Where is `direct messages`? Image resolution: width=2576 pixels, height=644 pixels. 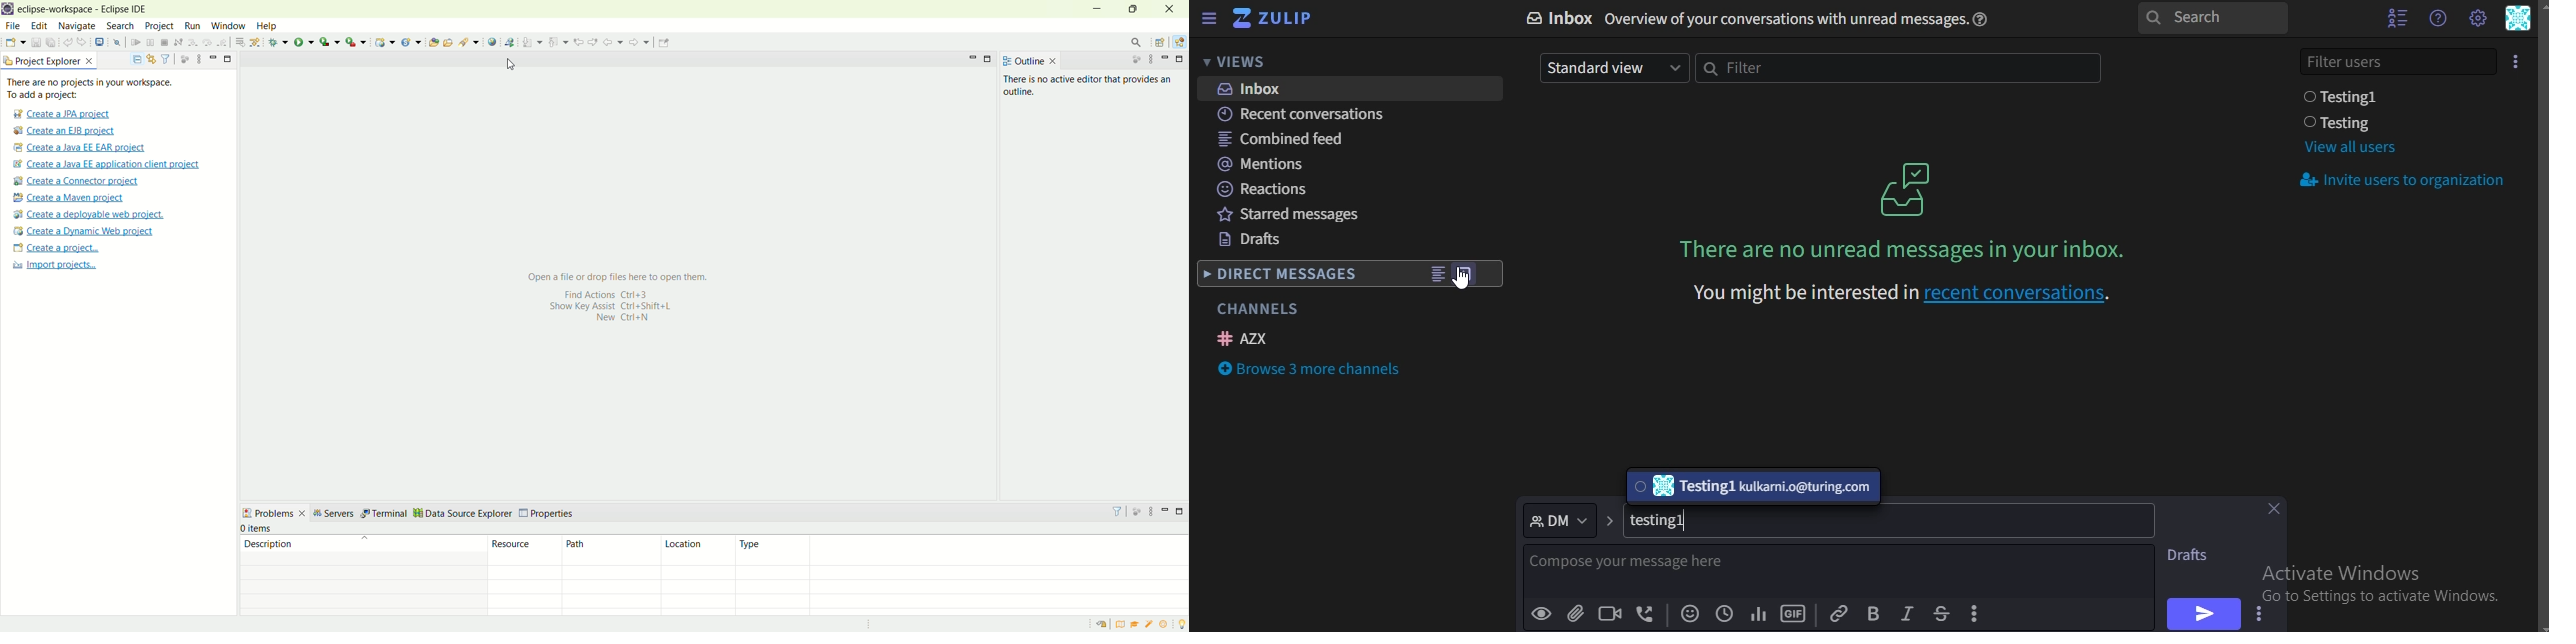
direct messages is located at coordinates (1283, 276).